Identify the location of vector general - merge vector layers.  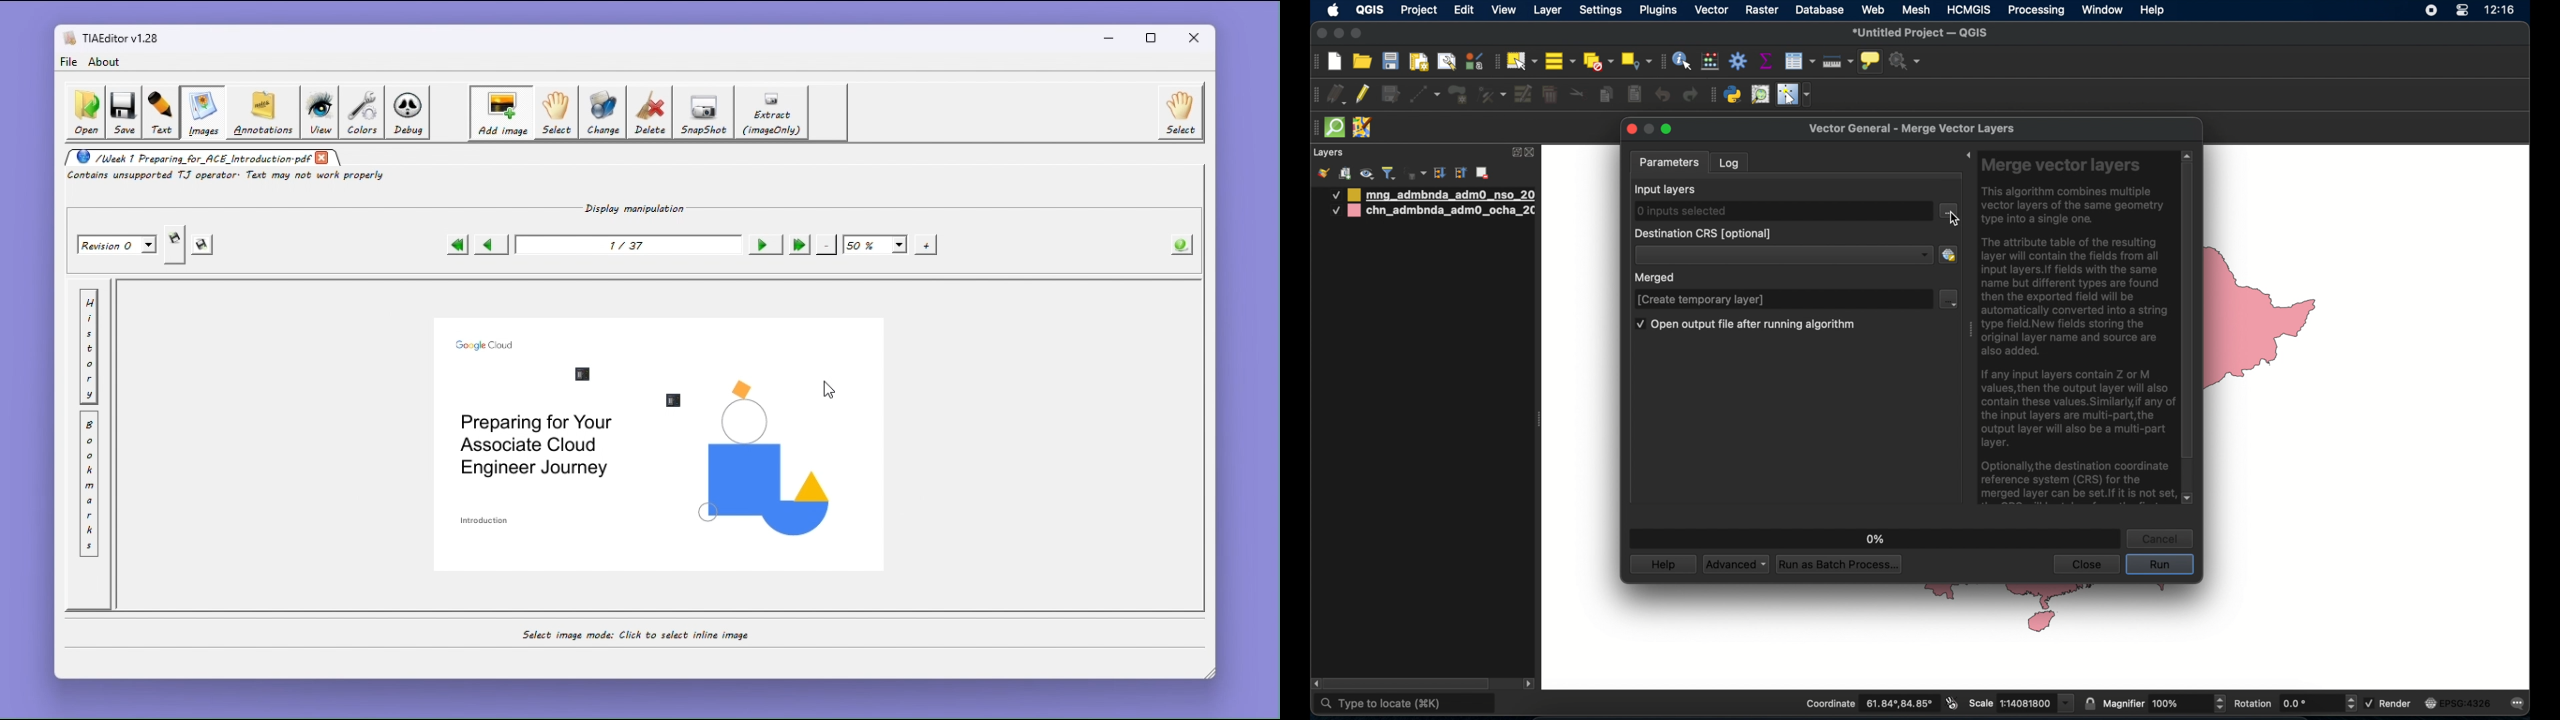
(1916, 129).